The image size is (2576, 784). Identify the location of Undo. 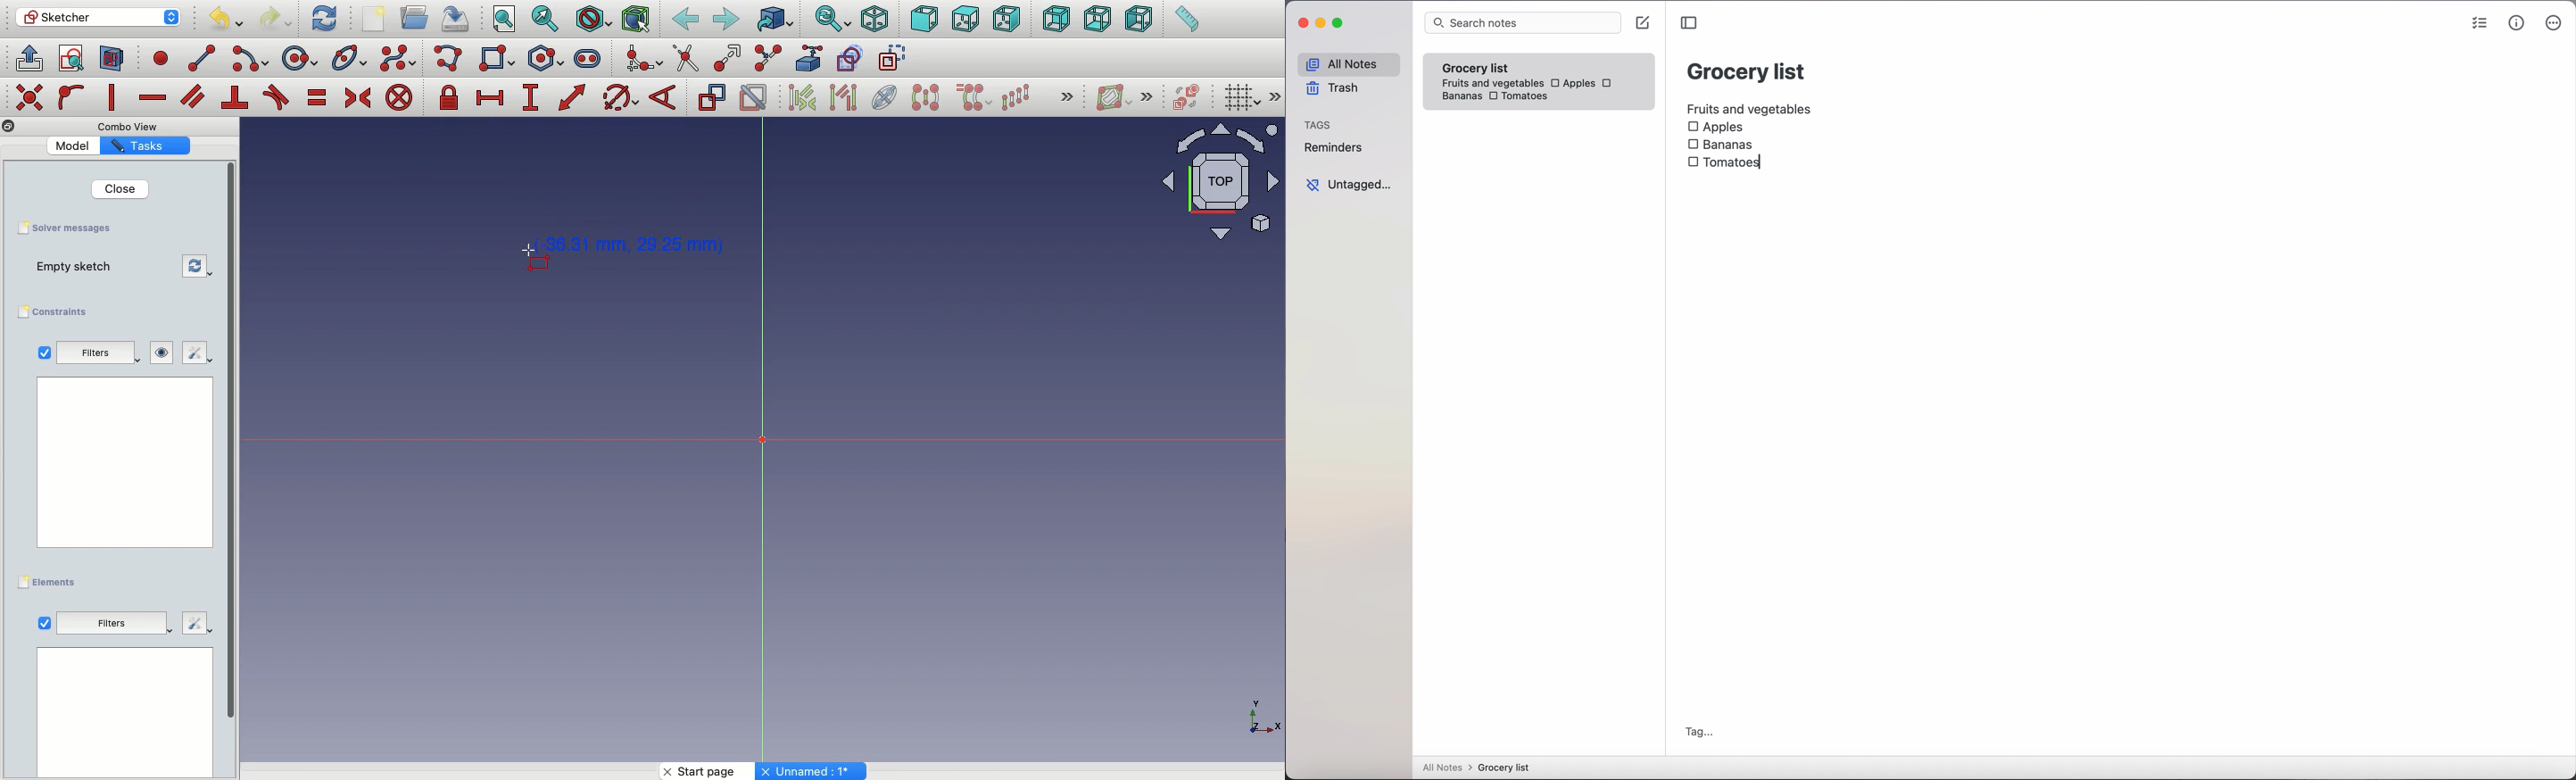
(228, 21).